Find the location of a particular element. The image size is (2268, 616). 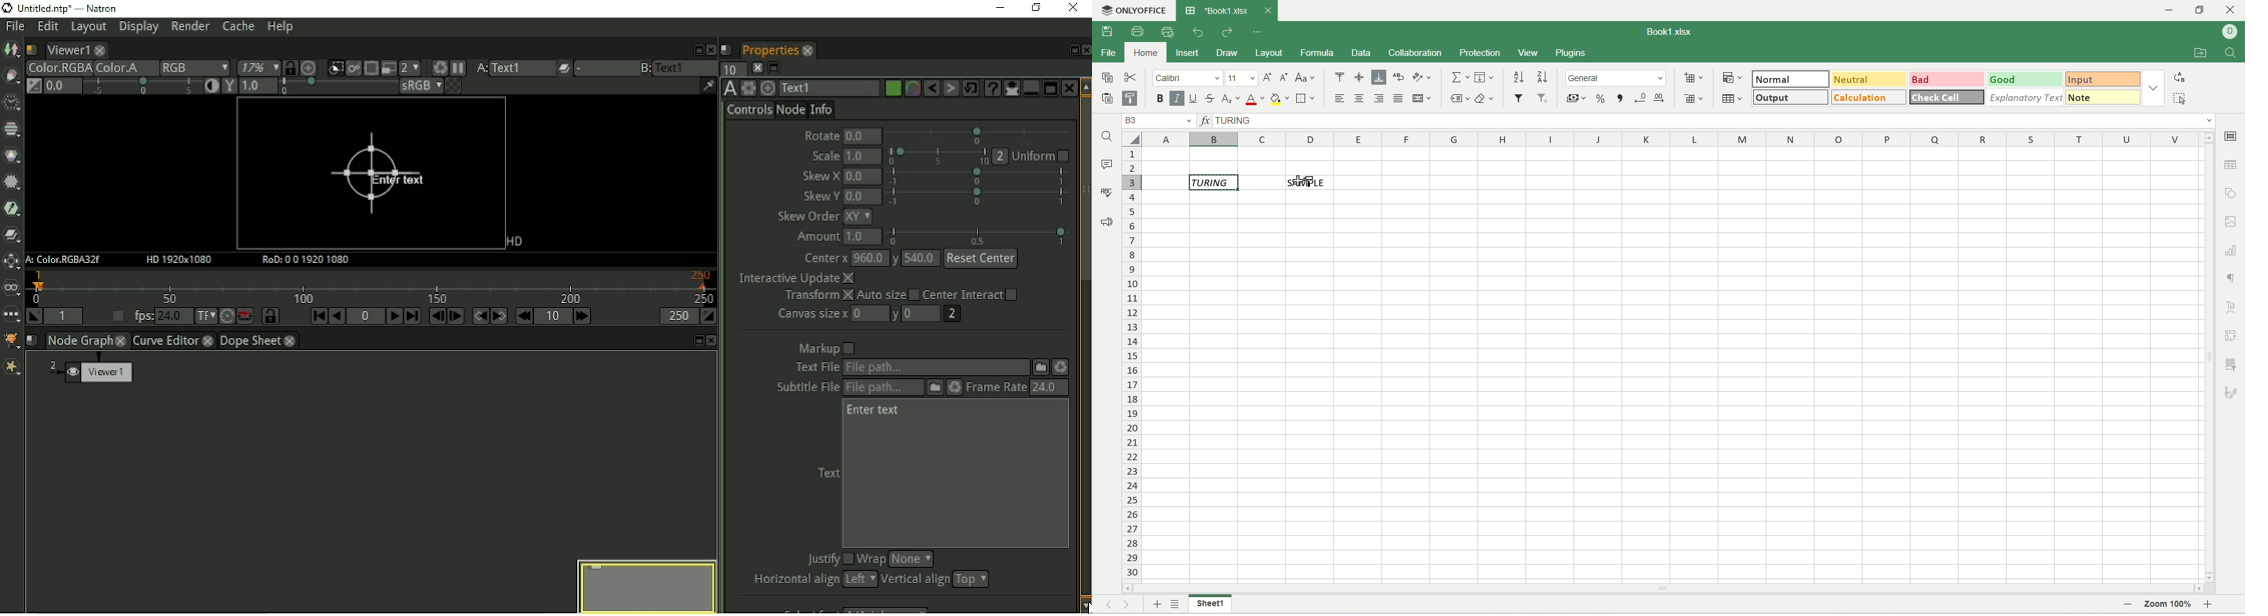

cell settings is located at coordinates (2233, 135).